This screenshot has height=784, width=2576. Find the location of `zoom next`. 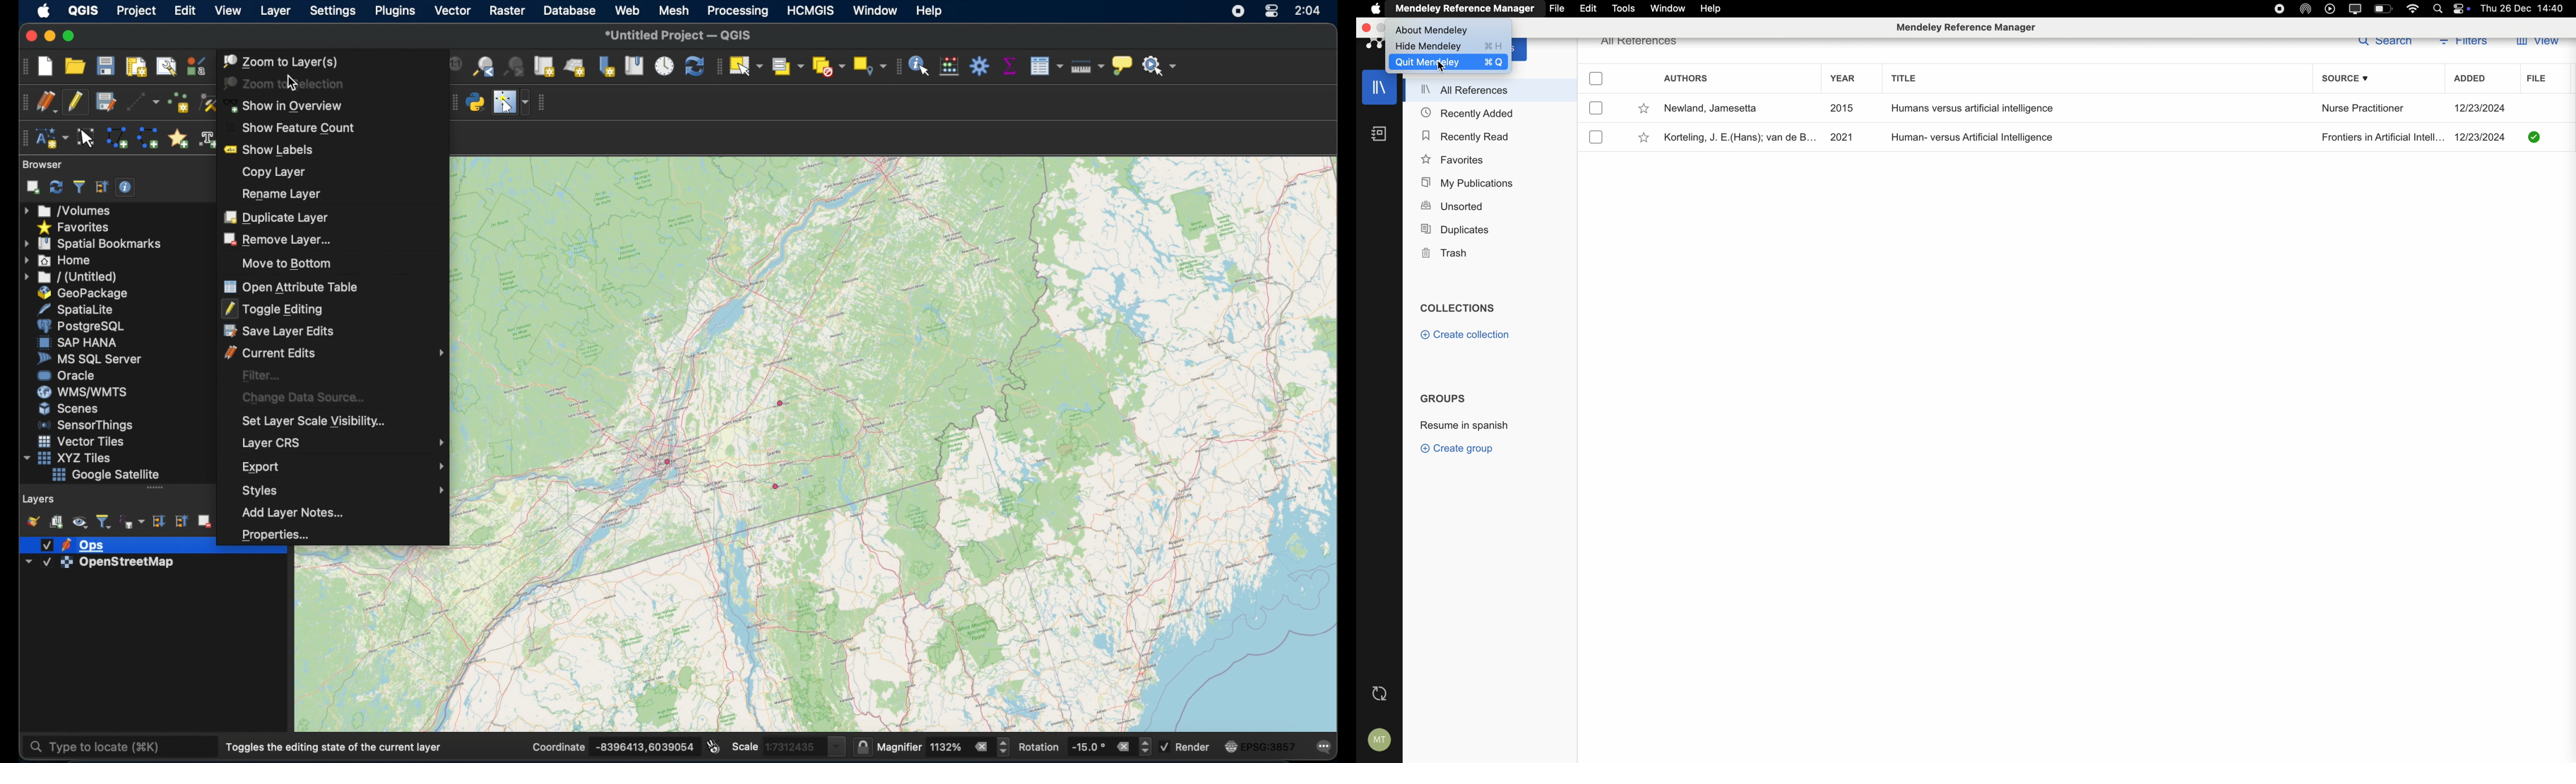

zoom next is located at coordinates (514, 67).